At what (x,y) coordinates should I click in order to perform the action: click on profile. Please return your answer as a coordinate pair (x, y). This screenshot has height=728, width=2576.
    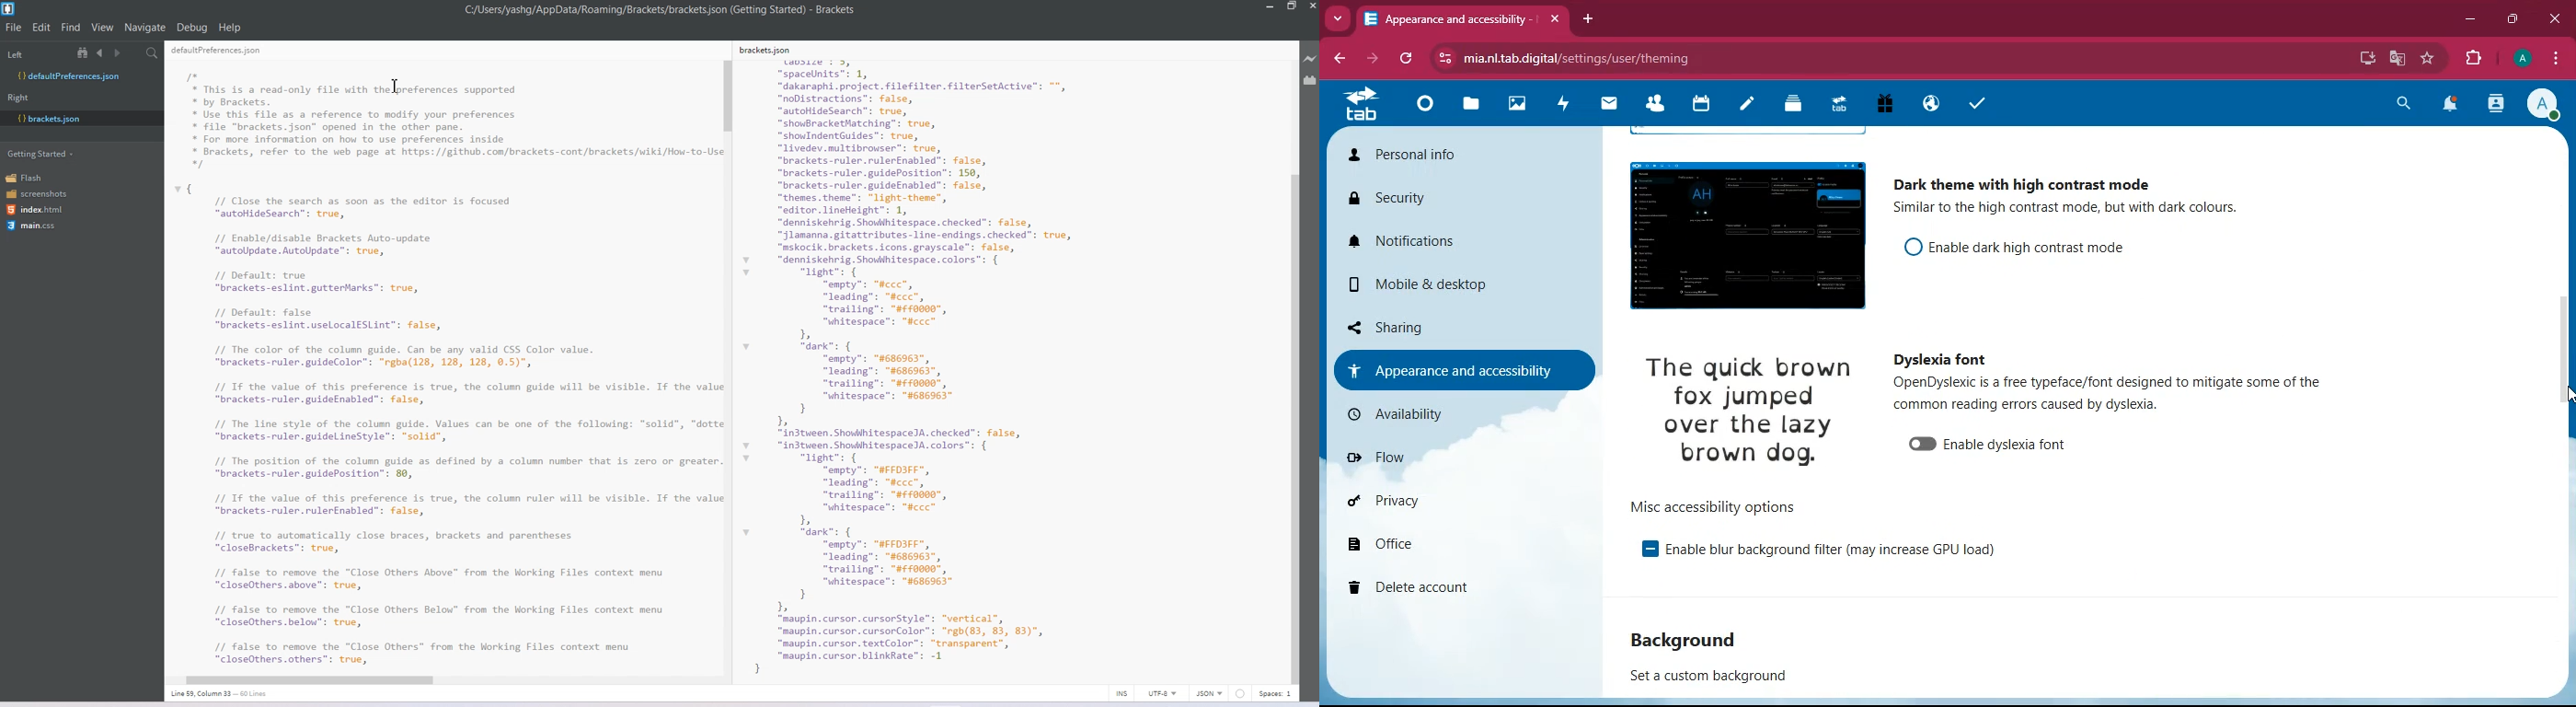
    Looking at the image, I should click on (2522, 58).